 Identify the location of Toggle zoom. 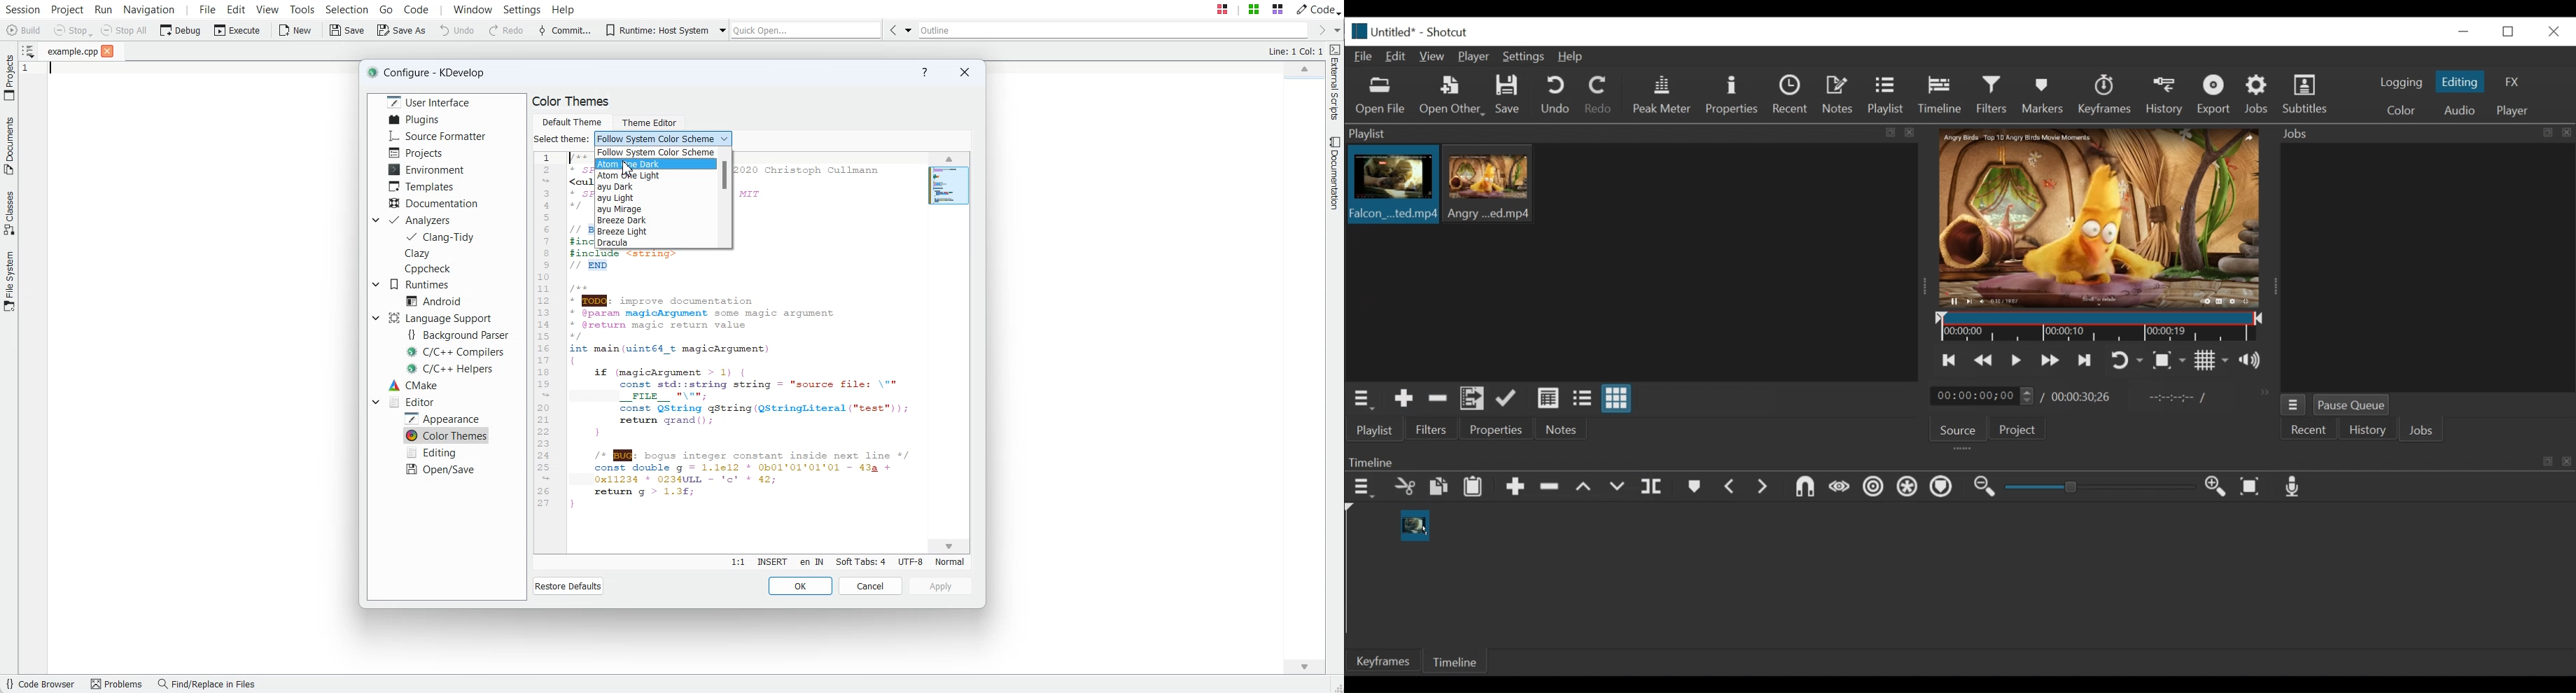
(2169, 361).